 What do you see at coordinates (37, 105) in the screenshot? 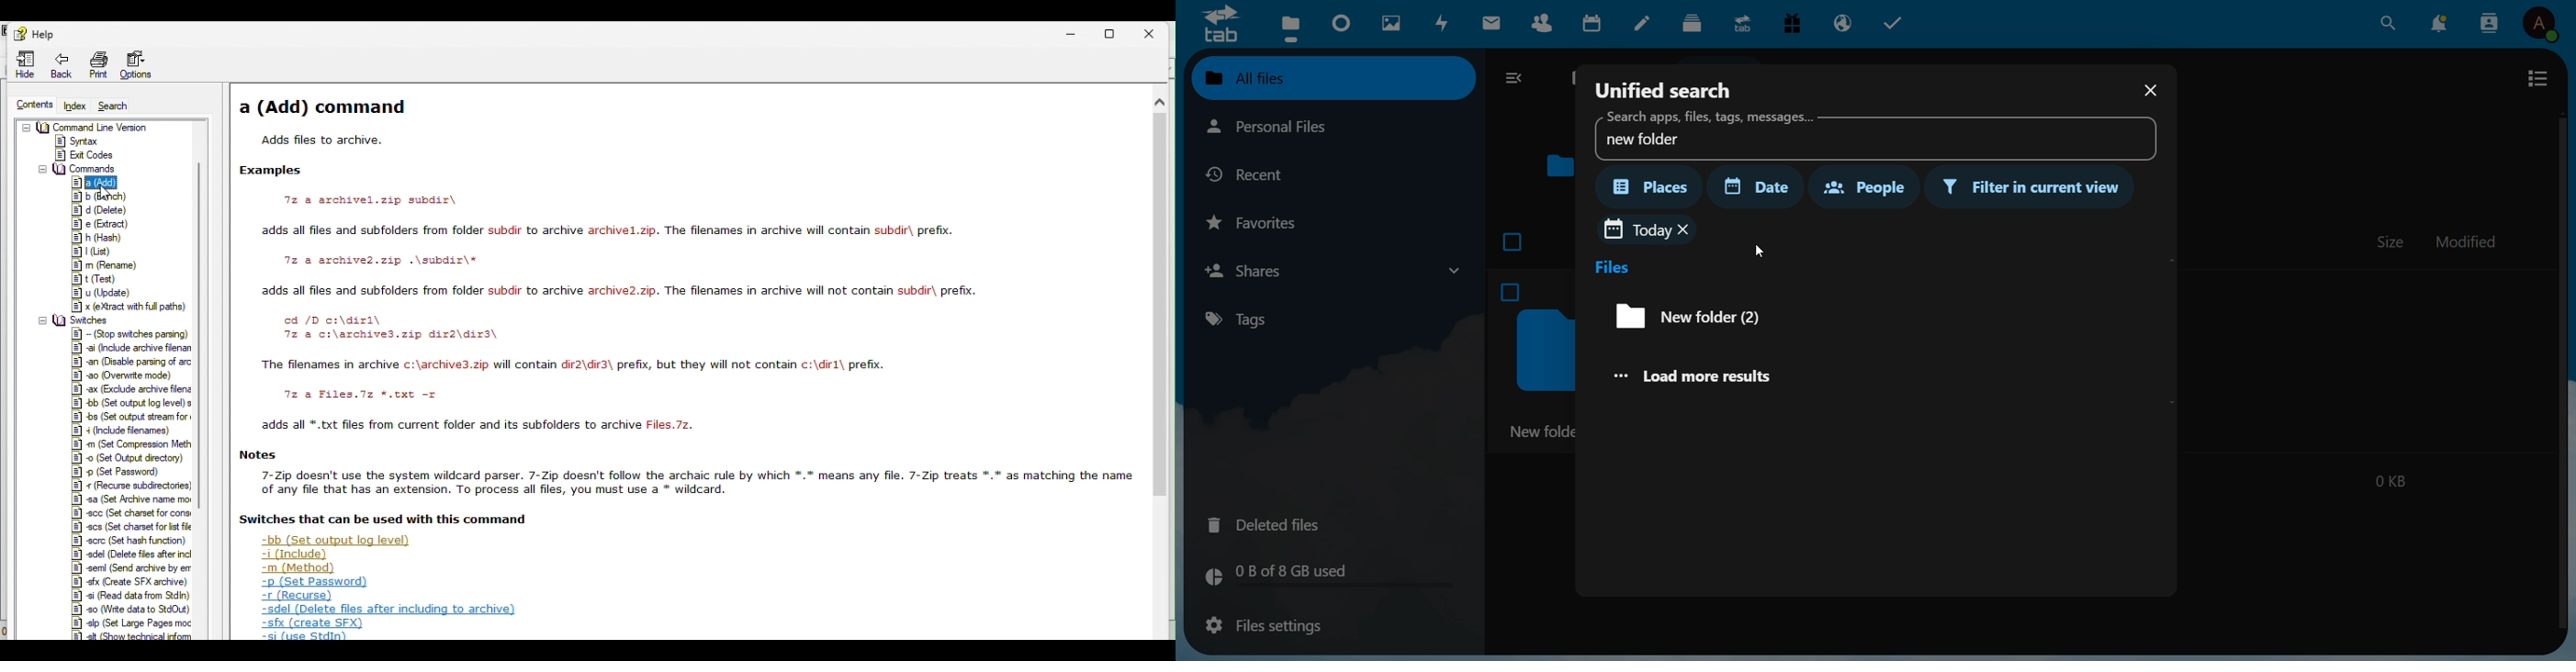
I see `Contents` at bounding box center [37, 105].